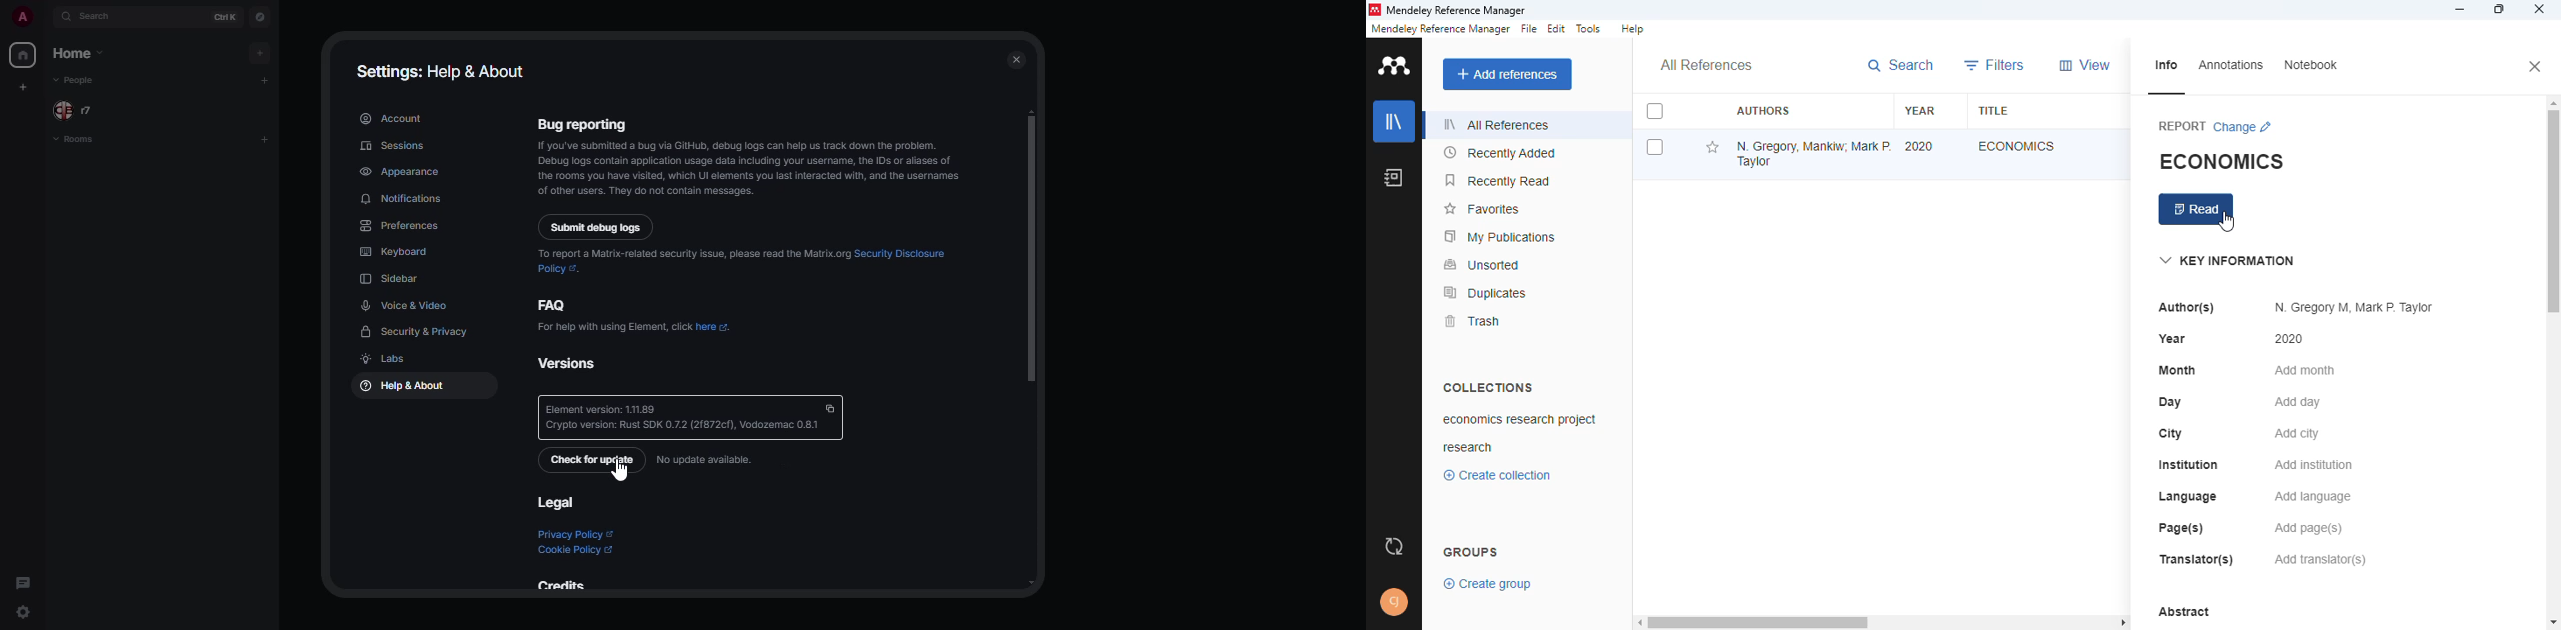 This screenshot has width=2576, height=644. I want to click on To report a Matrix-related security issue, please read the Matrix.org Security Disclosure
Policy ©., so click(743, 262).